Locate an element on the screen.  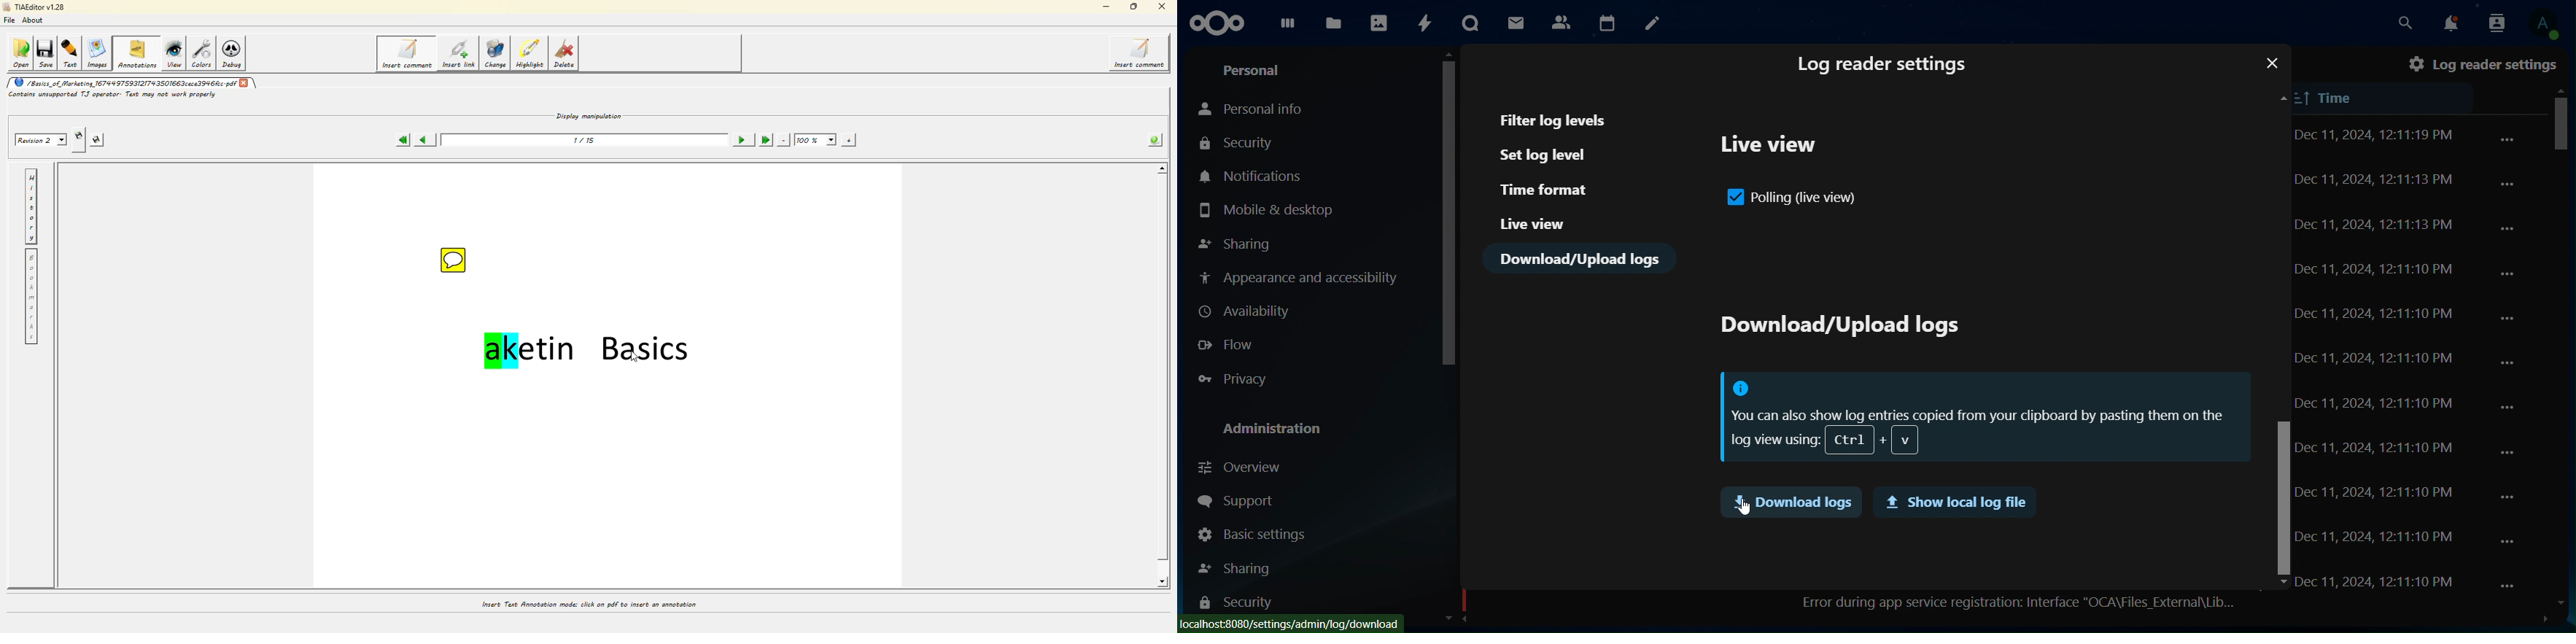
notifications is located at coordinates (2445, 23).